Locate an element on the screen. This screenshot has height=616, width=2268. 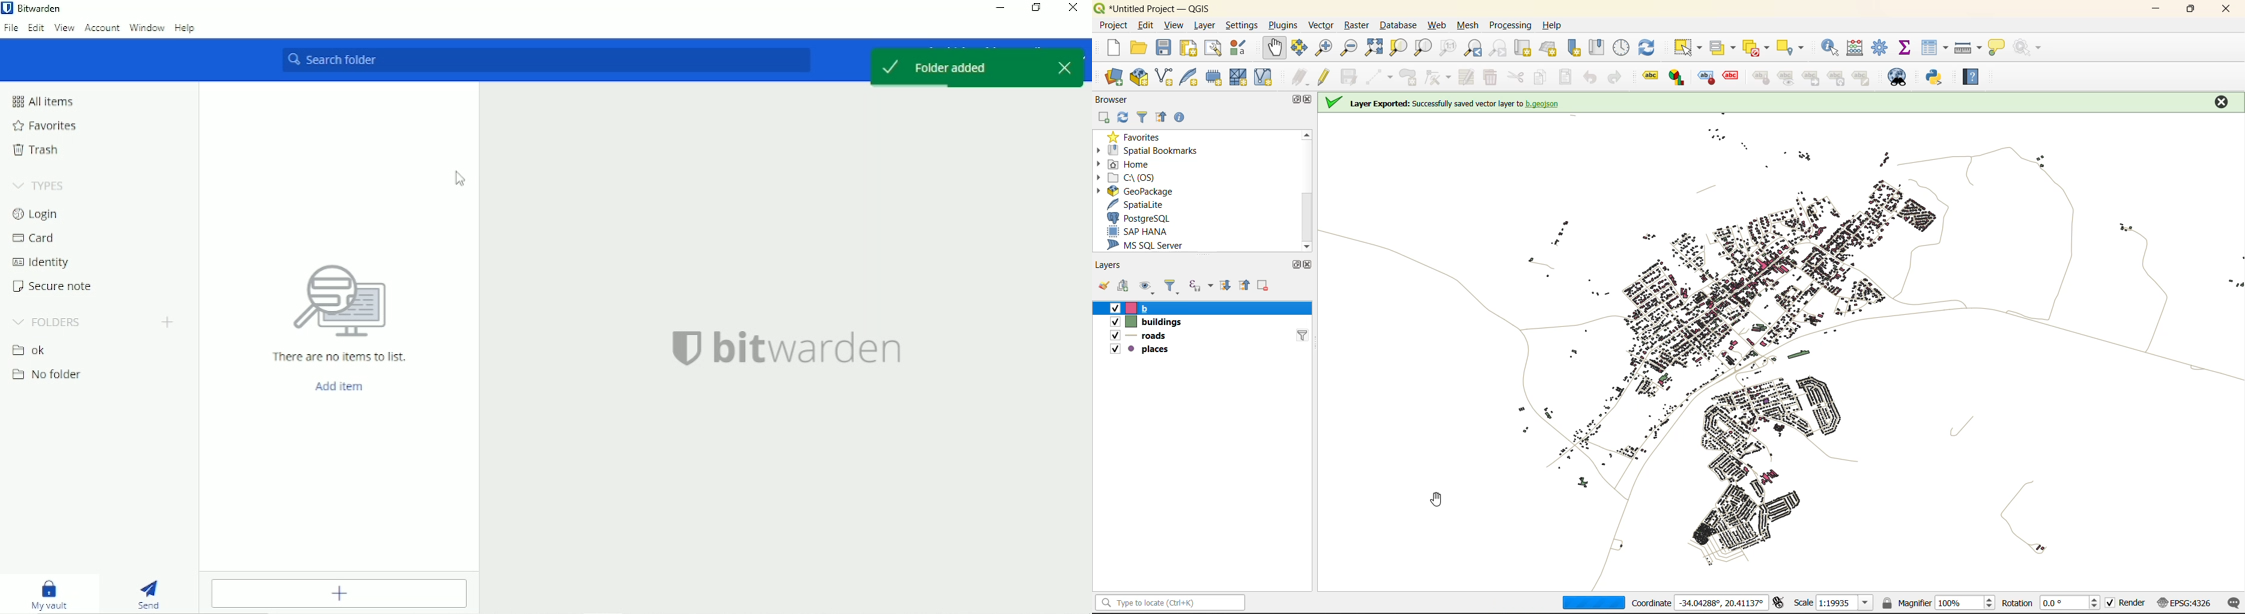
browser is located at coordinates (1117, 99).